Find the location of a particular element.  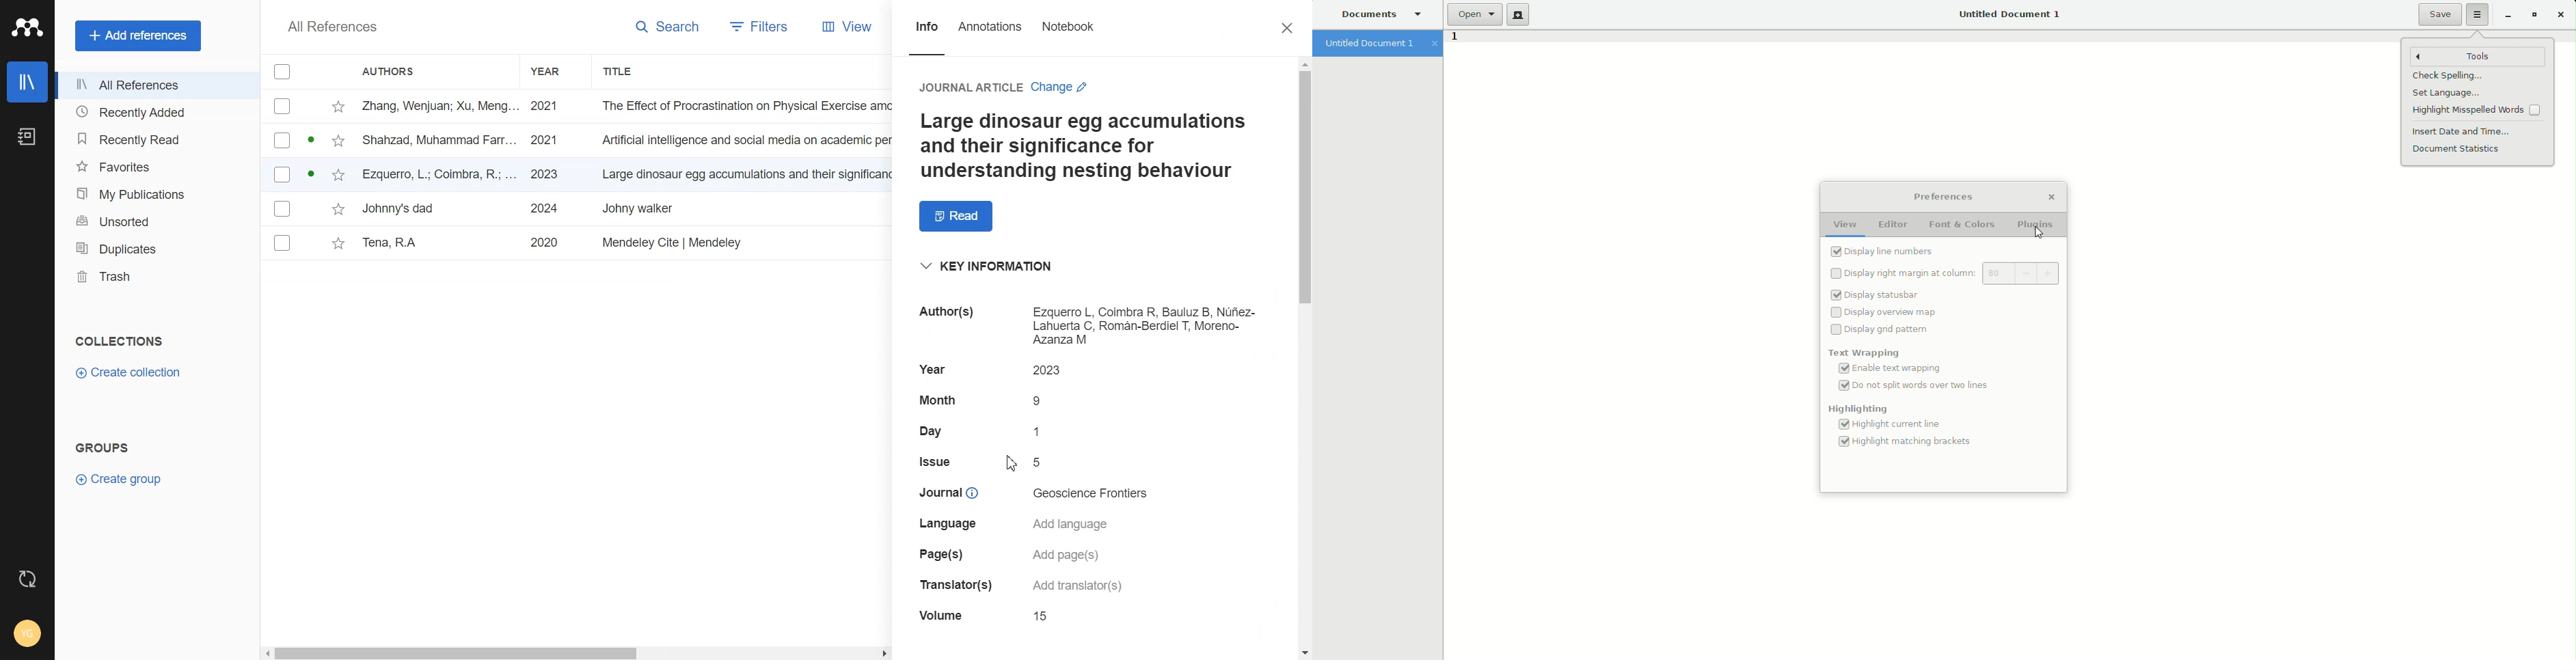

Favorites is located at coordinates (155, 167).